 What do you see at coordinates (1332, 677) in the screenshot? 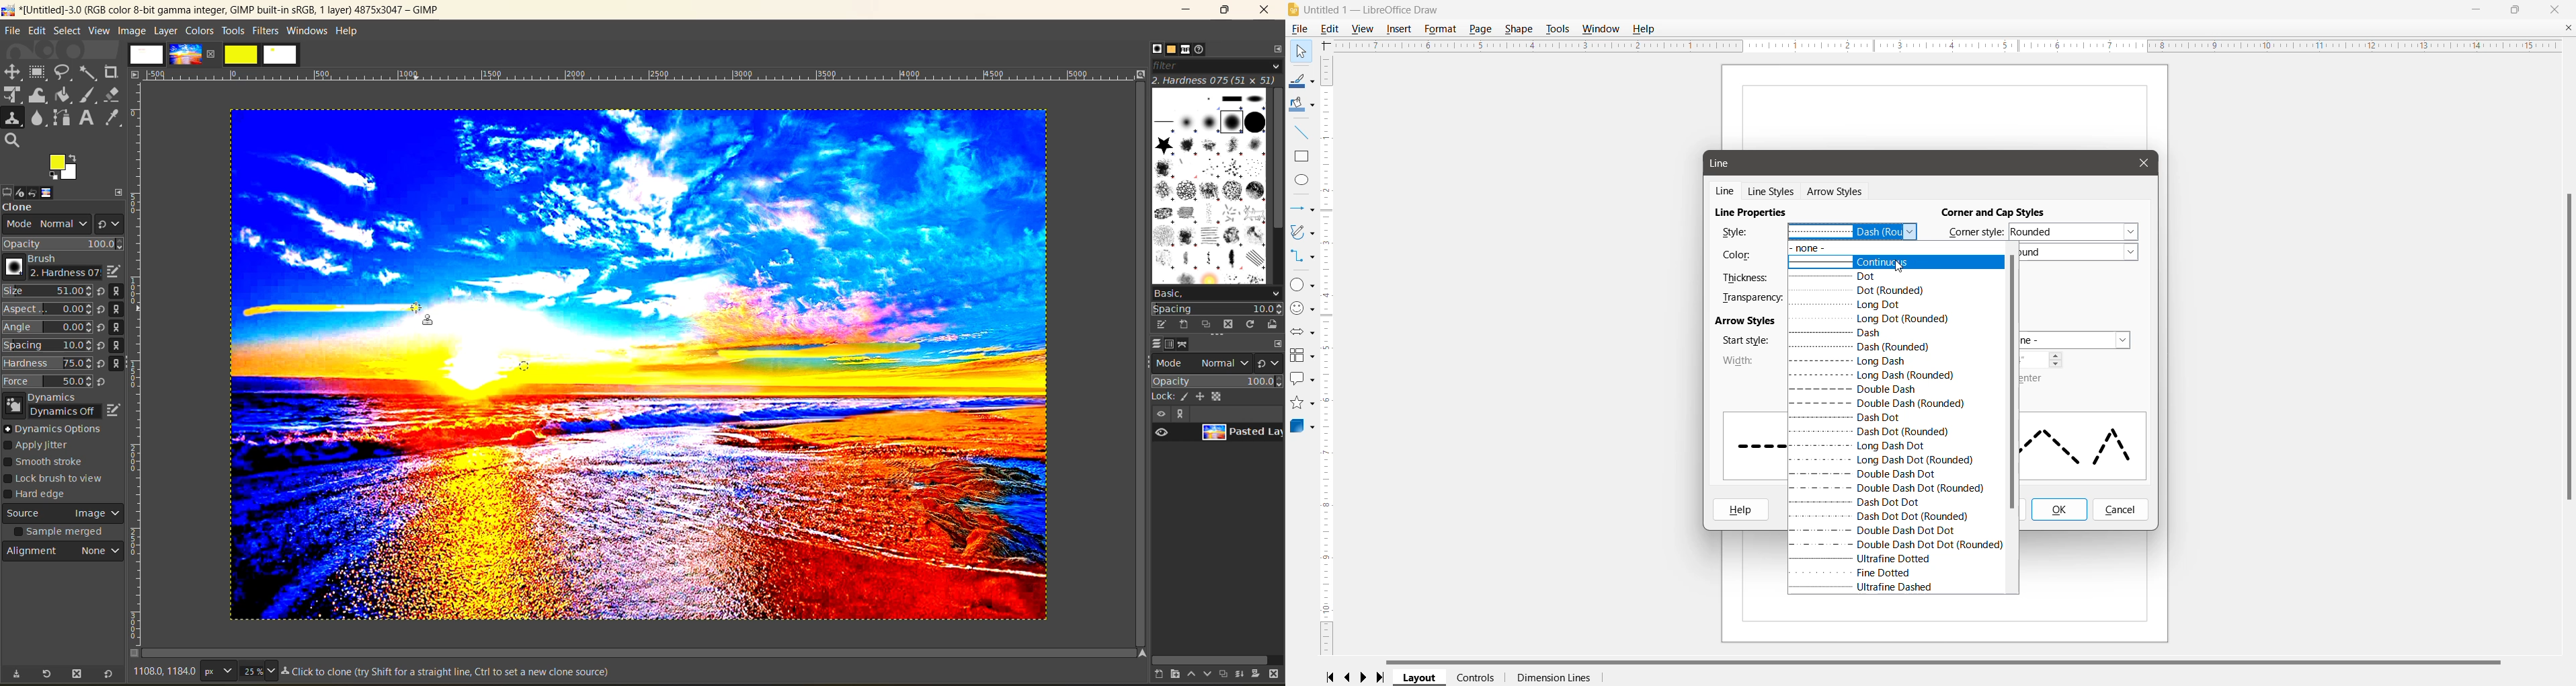
I see `Scroll to first page` at bounding box center [1332, 677].